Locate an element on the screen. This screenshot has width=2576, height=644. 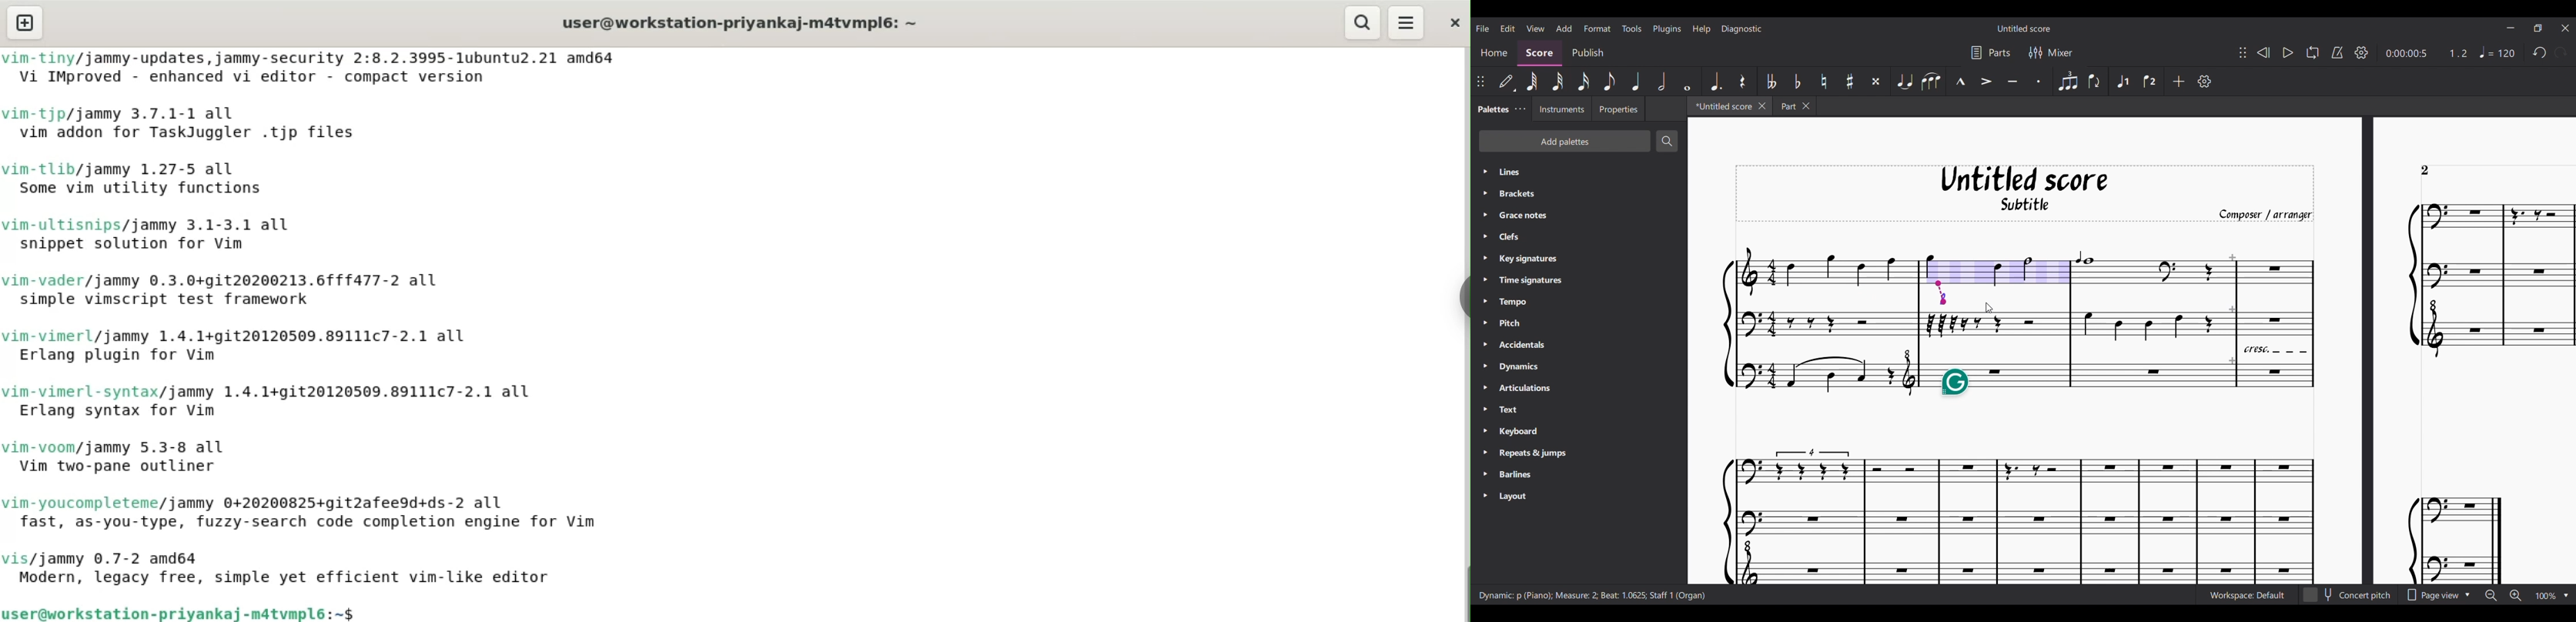
Page count  is located at coordinates (2425, 170).